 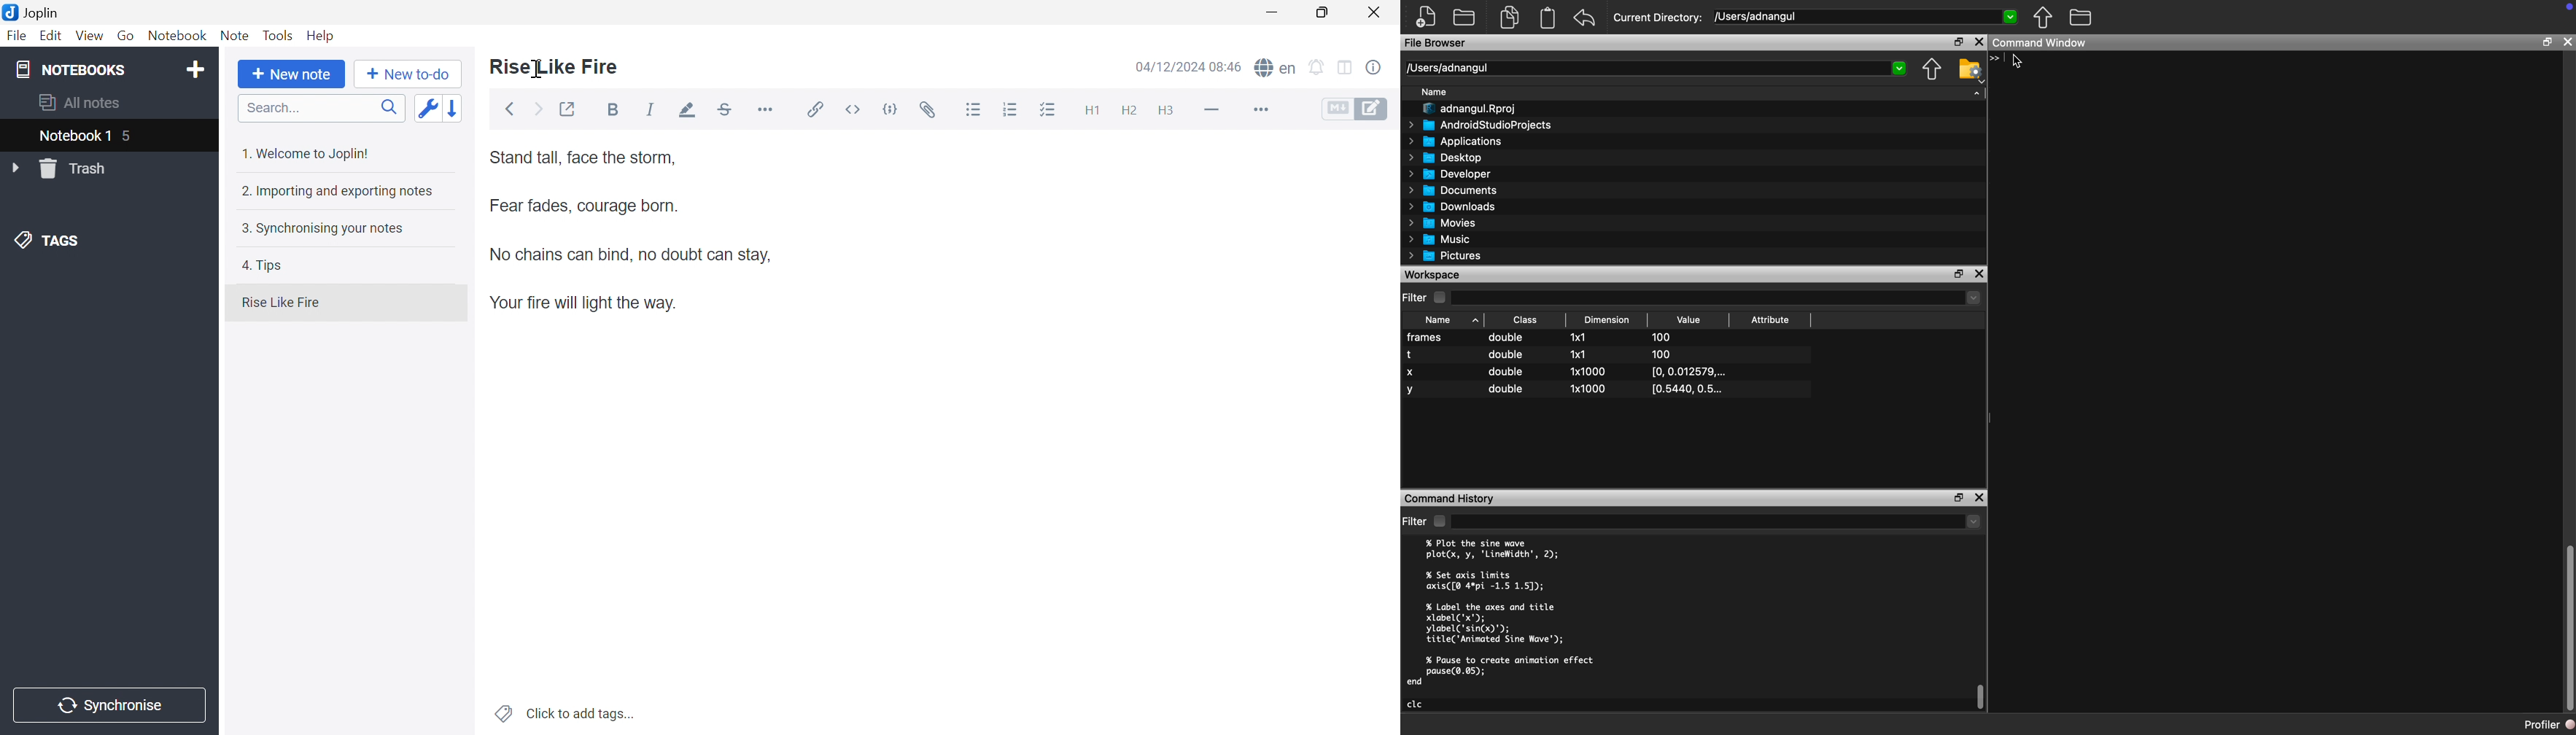 What do you see at coordinates (236, 36) in the screenshot?
I see `Note` at bounding box center [236, 36].